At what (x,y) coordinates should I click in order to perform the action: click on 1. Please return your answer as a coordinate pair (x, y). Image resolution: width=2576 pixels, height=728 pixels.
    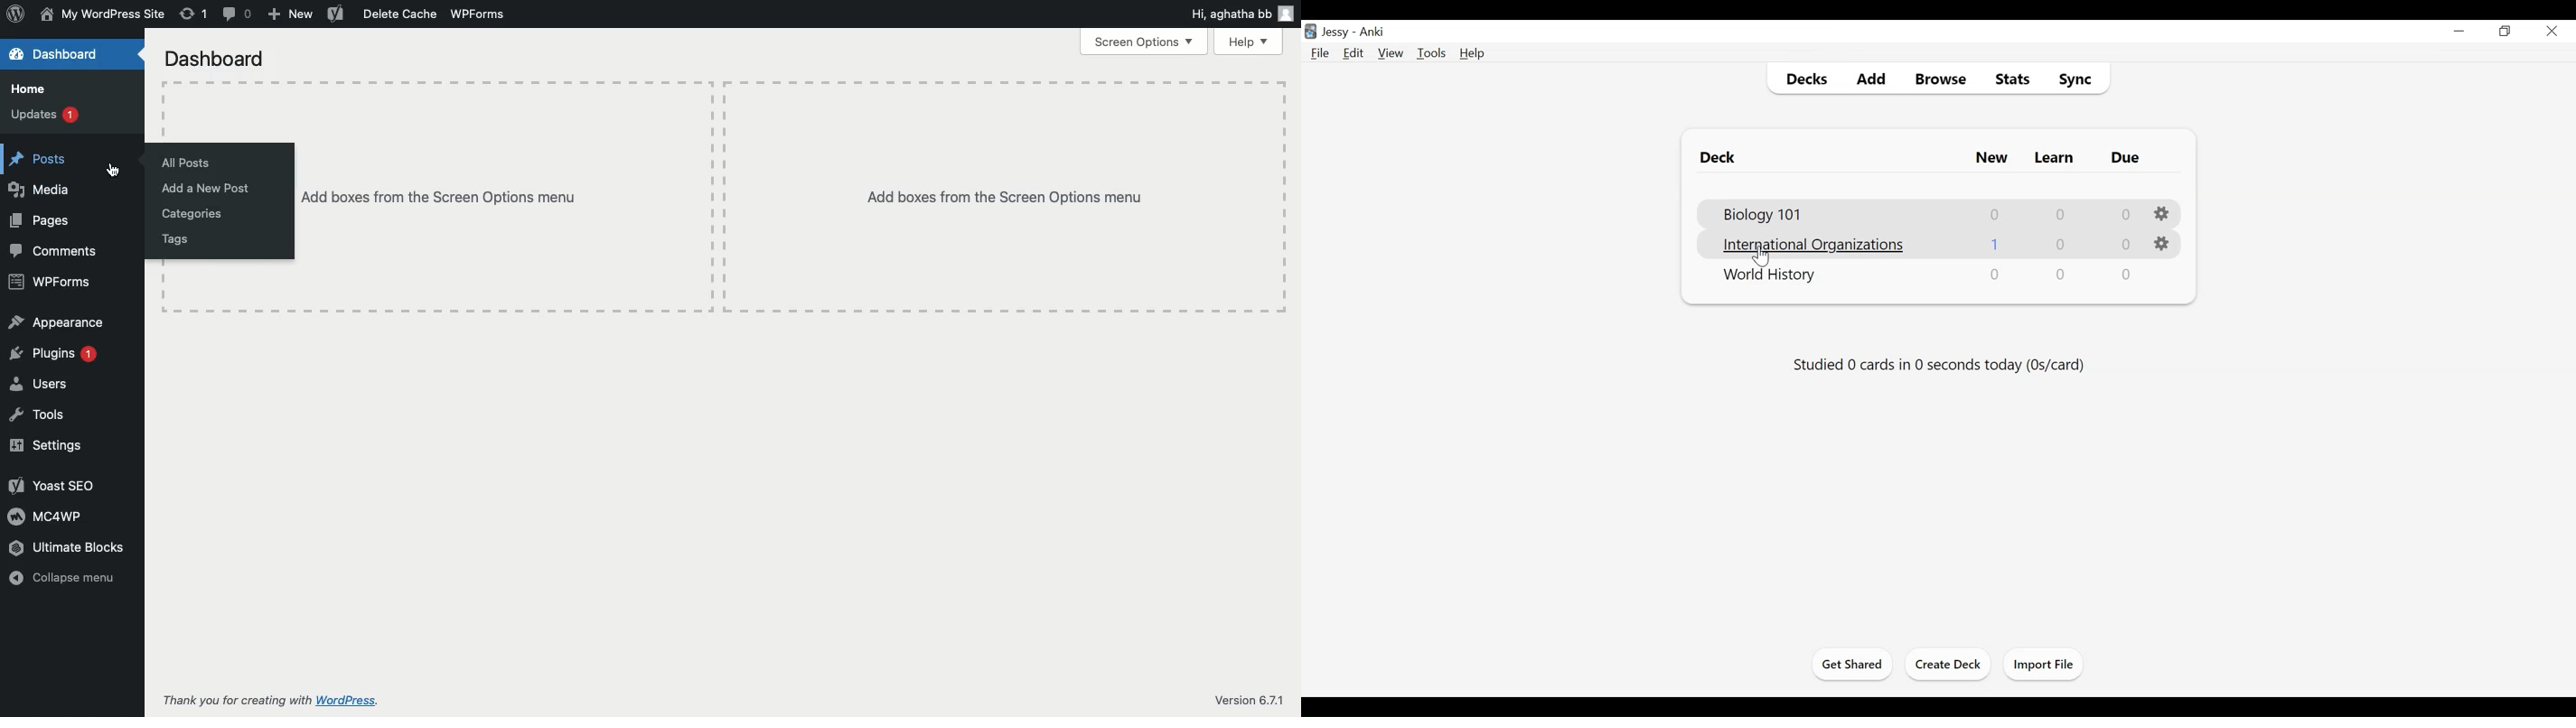
    Looking at the image, I should click on (1999, 243).